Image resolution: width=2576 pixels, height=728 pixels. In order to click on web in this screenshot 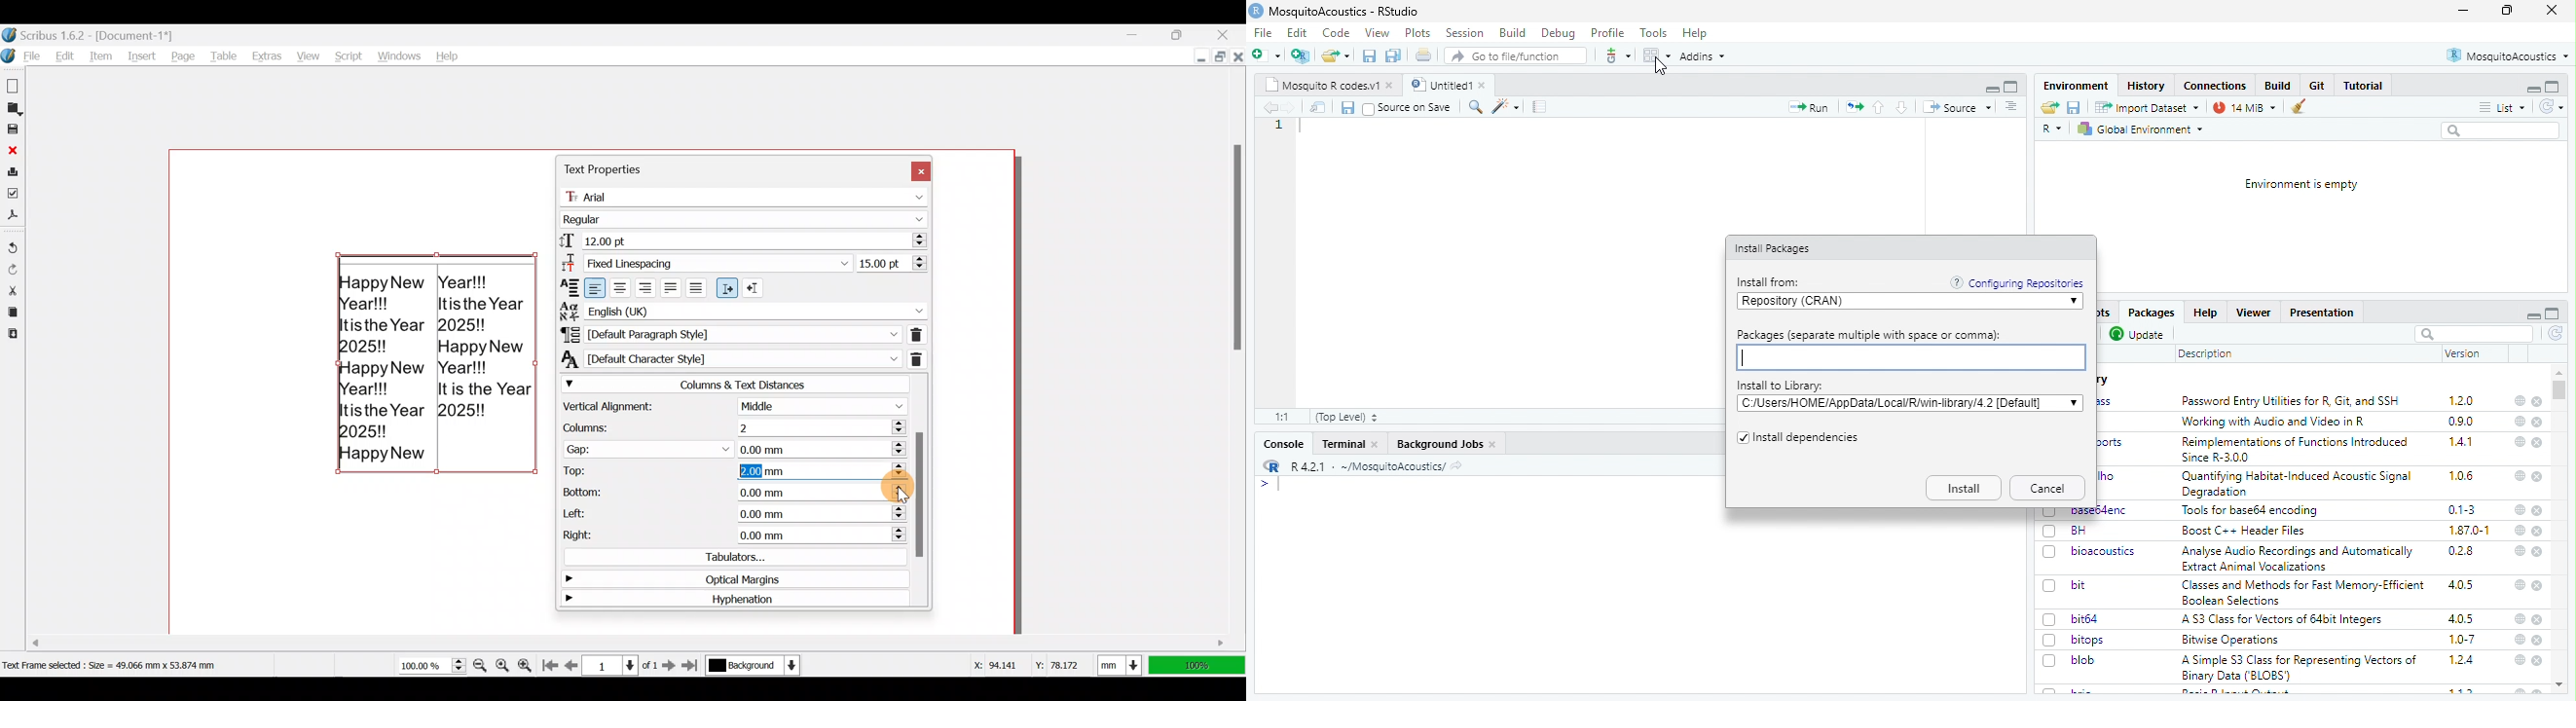, I will do `click(2521, 619)`.